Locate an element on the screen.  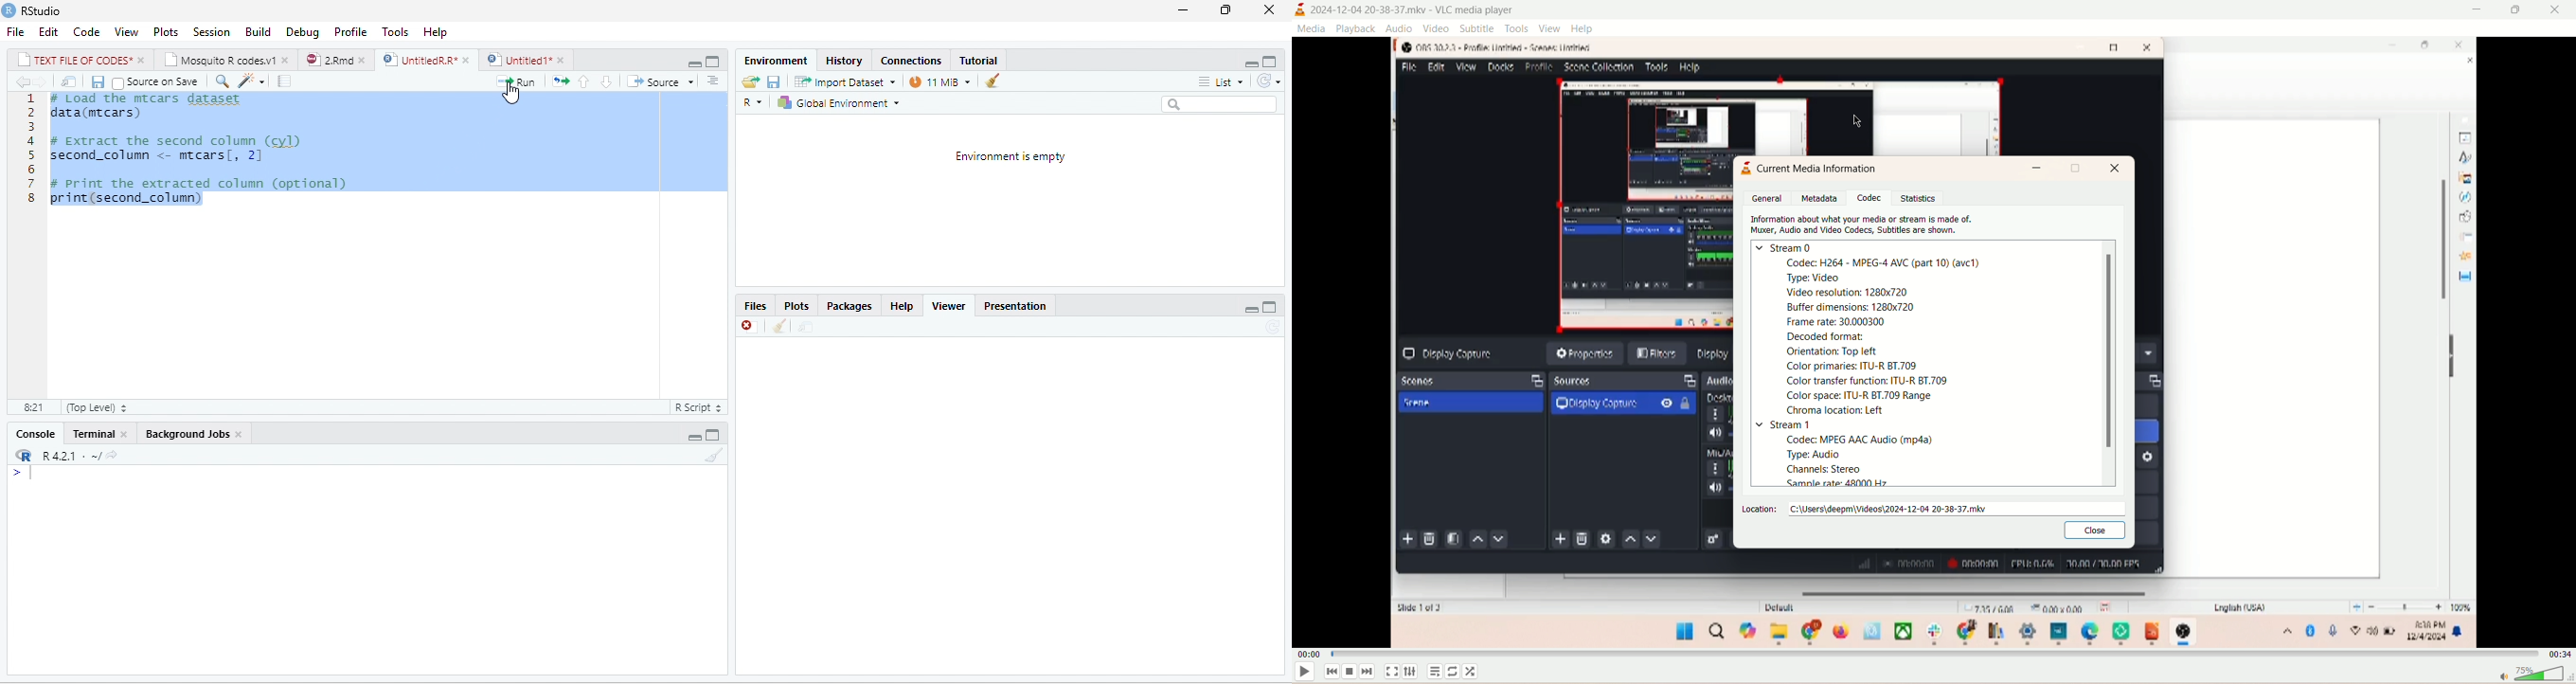
‘Connections is located at coordinates (910, 61).